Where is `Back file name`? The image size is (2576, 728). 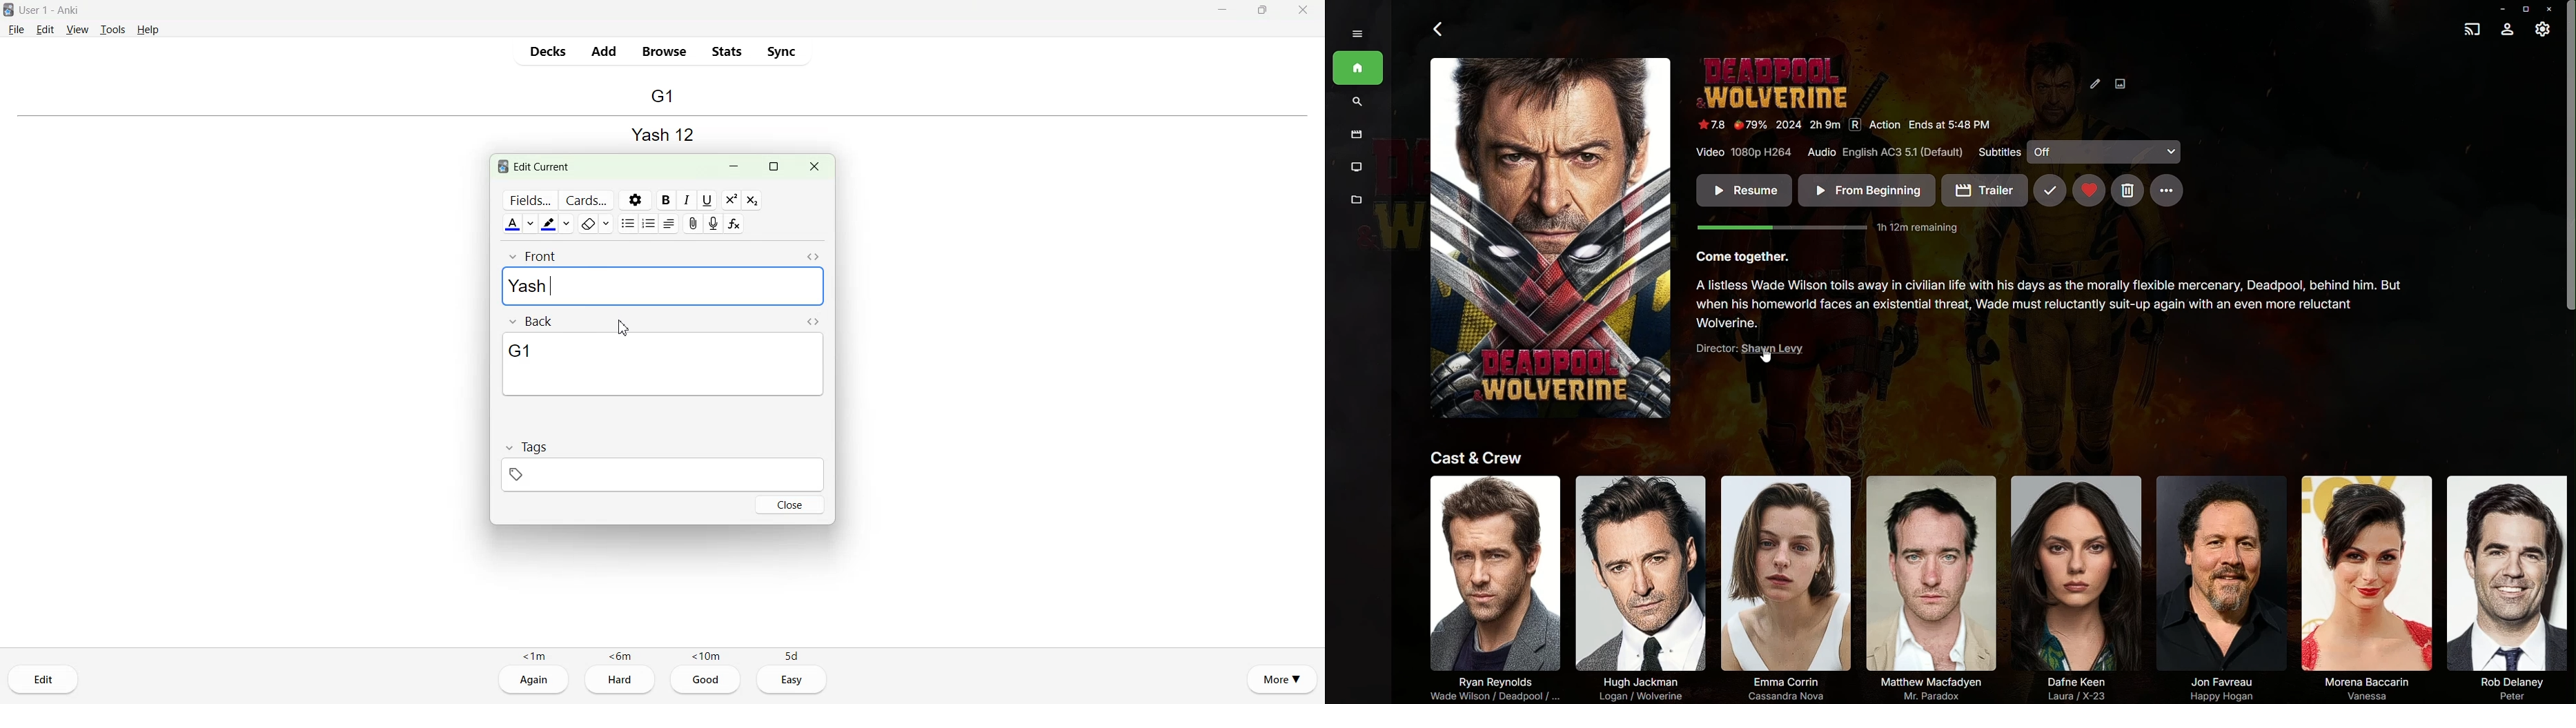
Back file name is located at coordinates (662, 97).